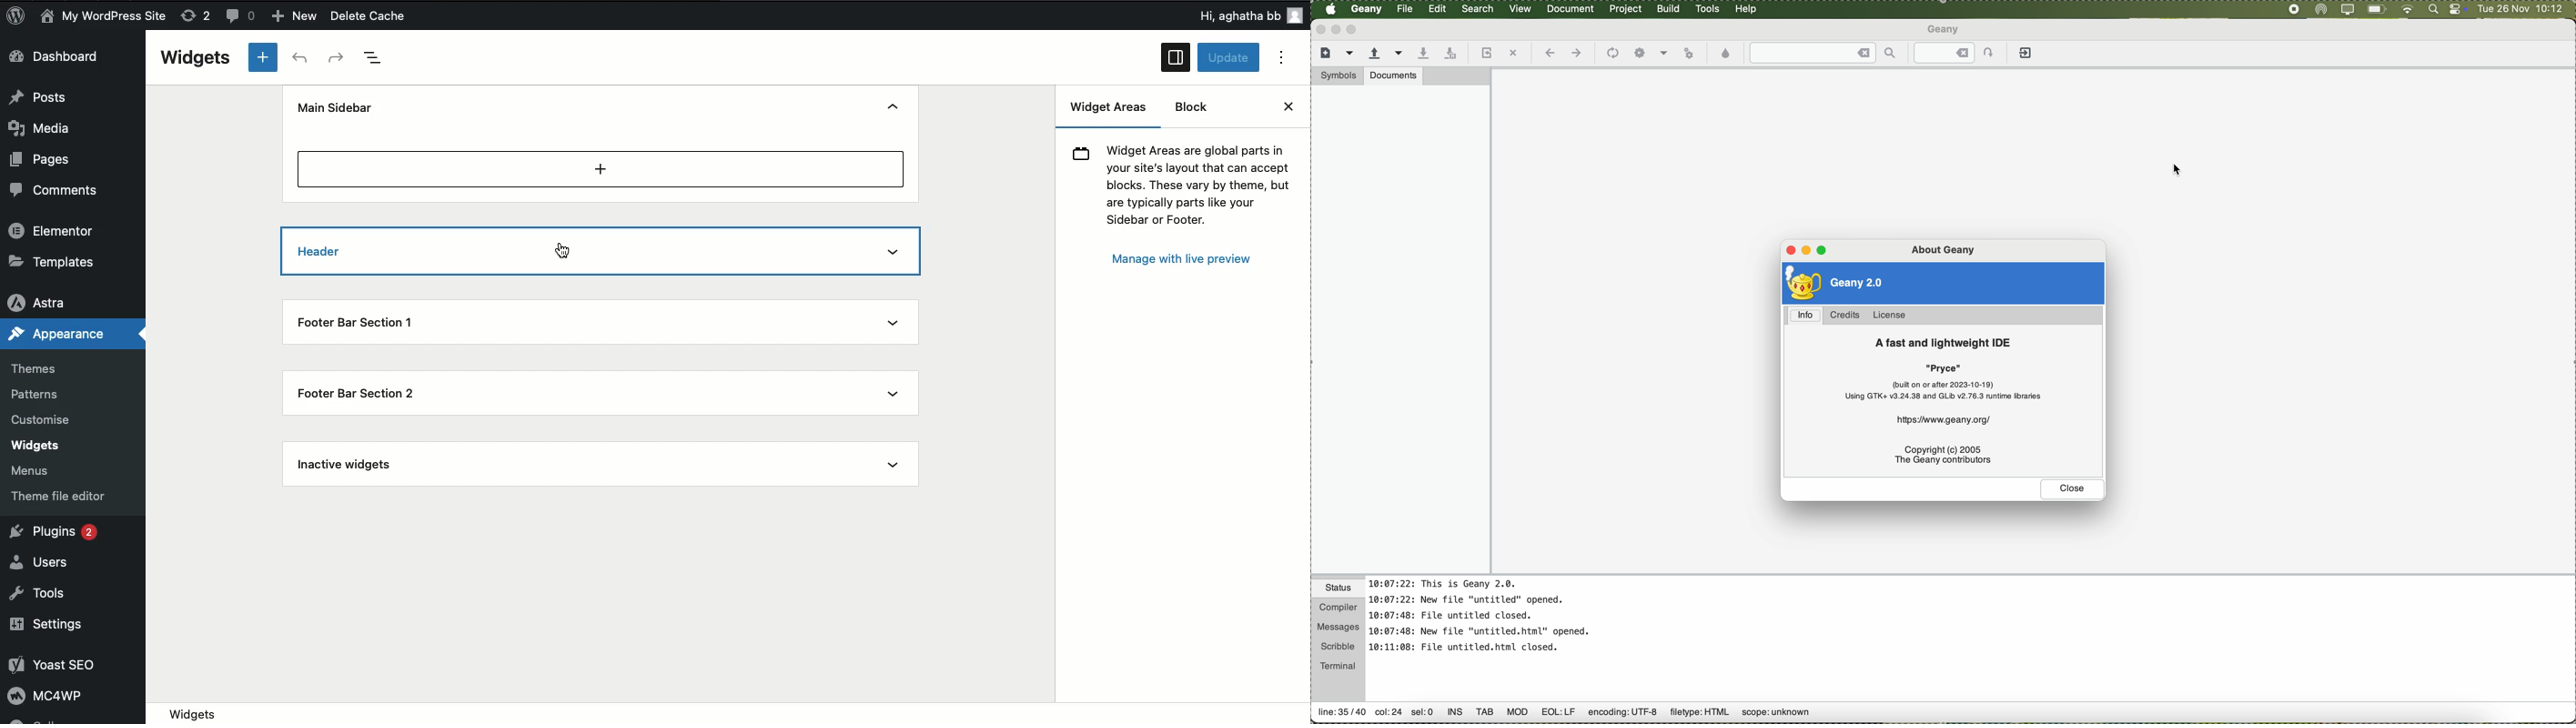 This screenshot has width=2576, height=728. What do you see at coordinates (47, 561) in the screenshot?
I see `Users` at bounding box center [47, 561].